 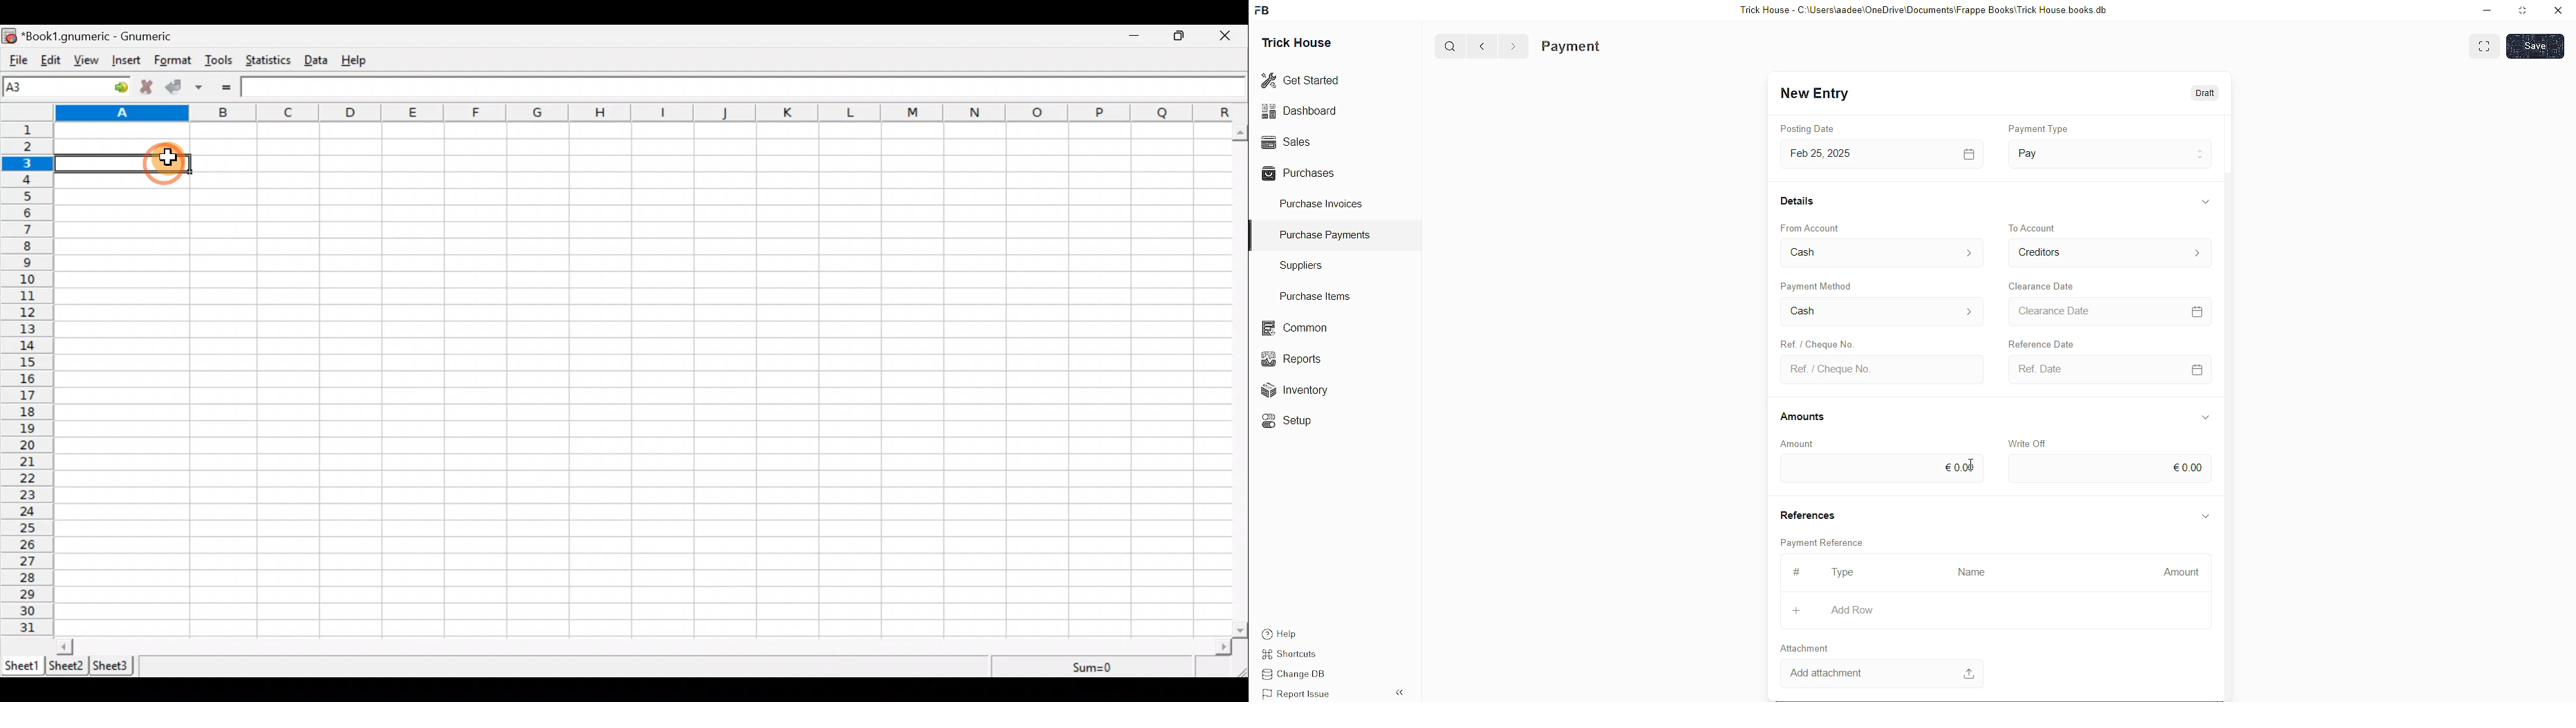 I want to click on Trick House - C:\Users\aadee\OneDrive\Documents\Frappe Books\Trick House books.db, so click(x=1926, y=10).